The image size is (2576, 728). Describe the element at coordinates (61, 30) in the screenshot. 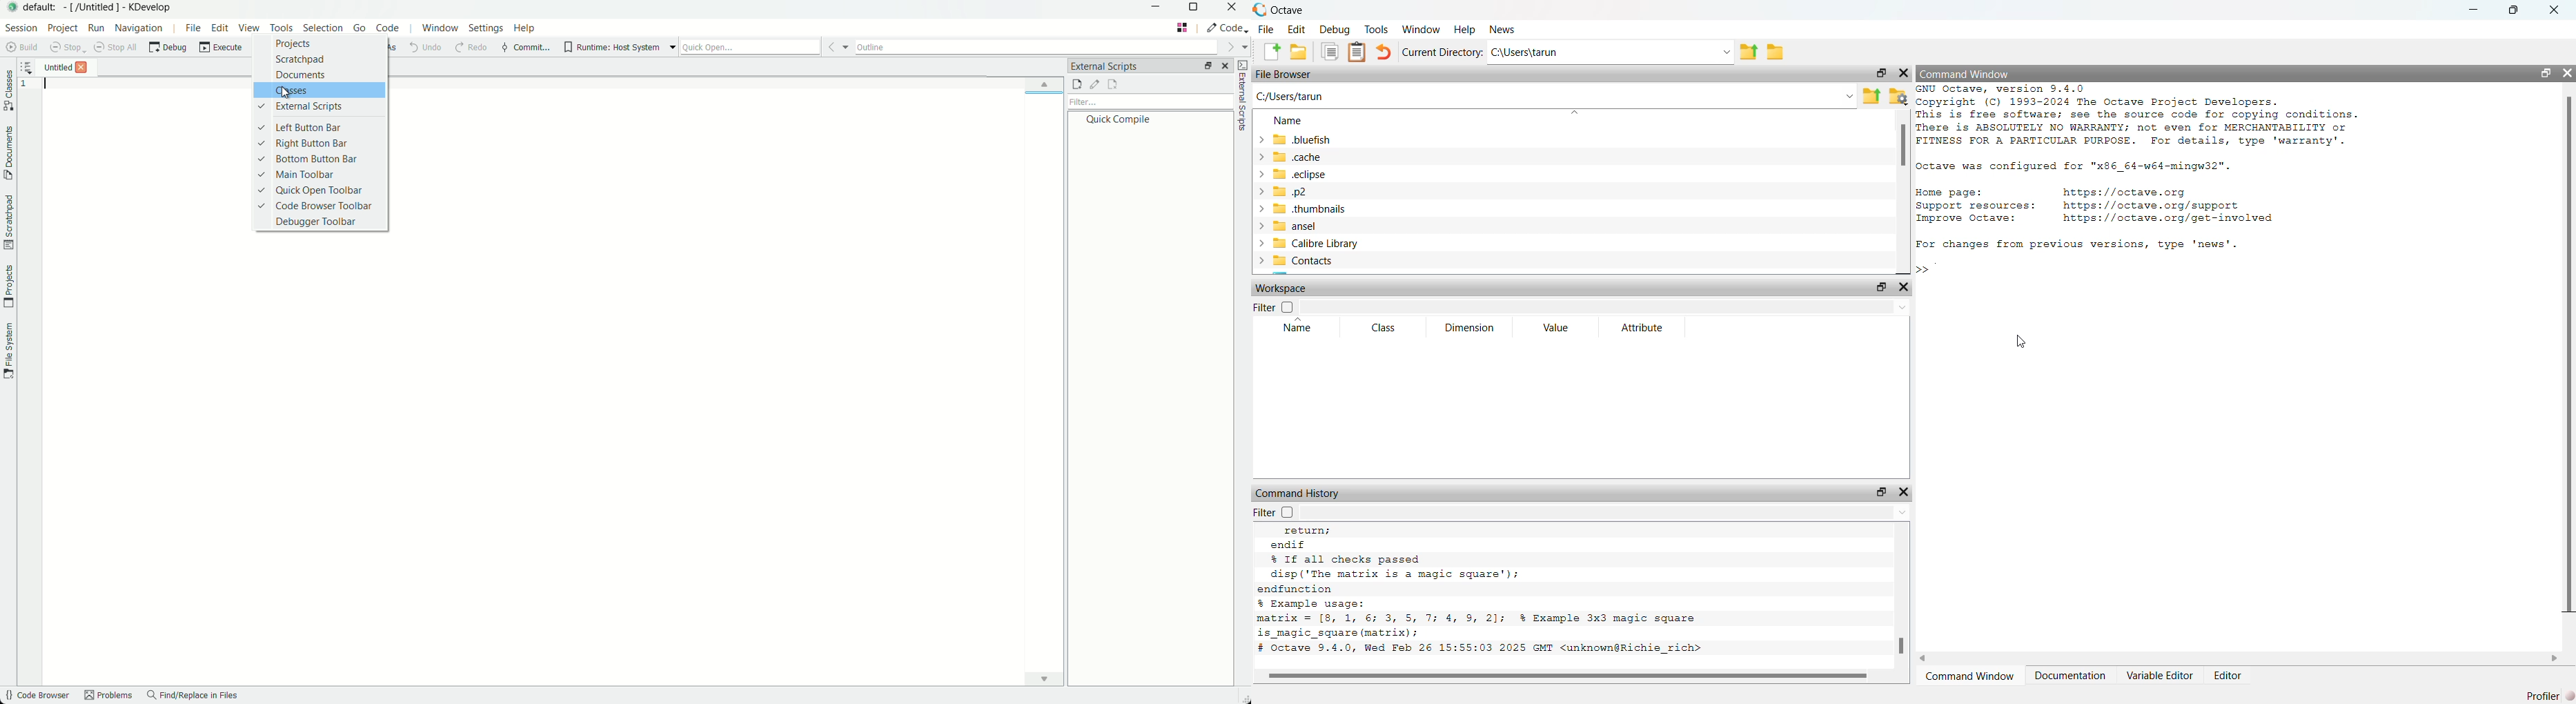

I see `project` at that location.